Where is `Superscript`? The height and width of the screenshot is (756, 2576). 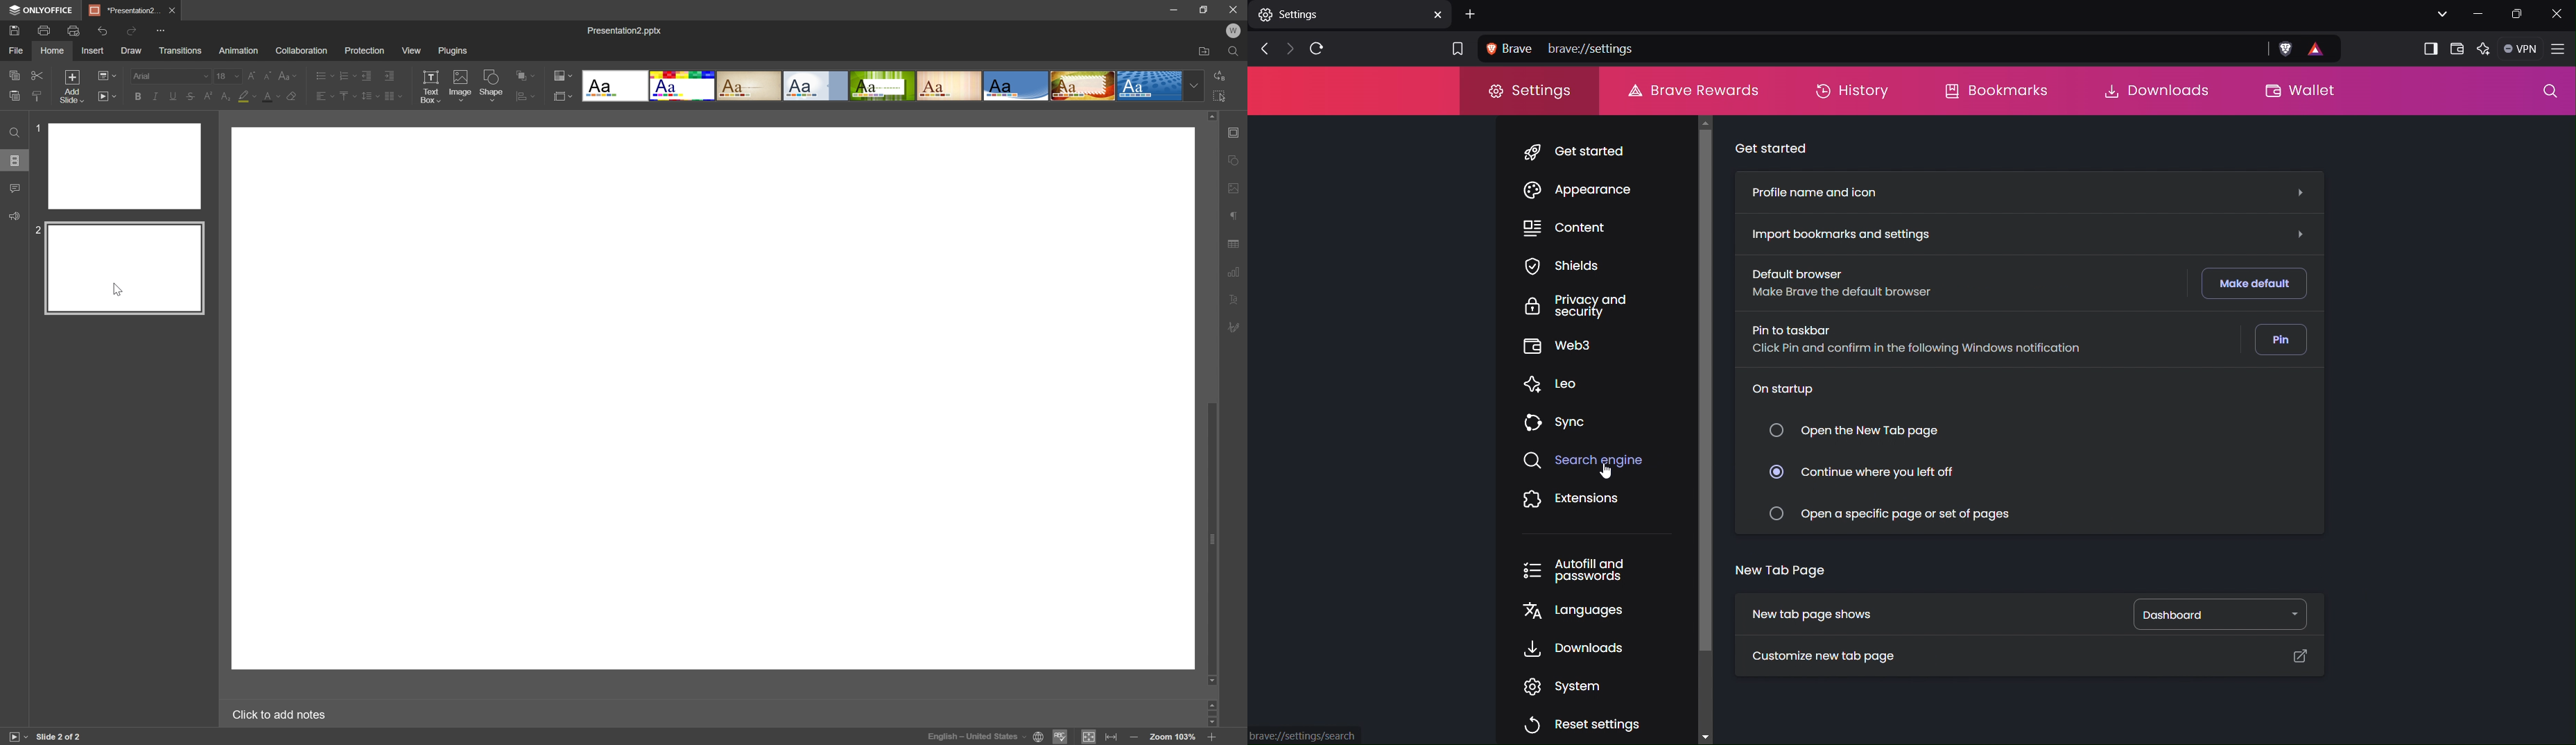
Superscript is located at coordinates (208, 97).